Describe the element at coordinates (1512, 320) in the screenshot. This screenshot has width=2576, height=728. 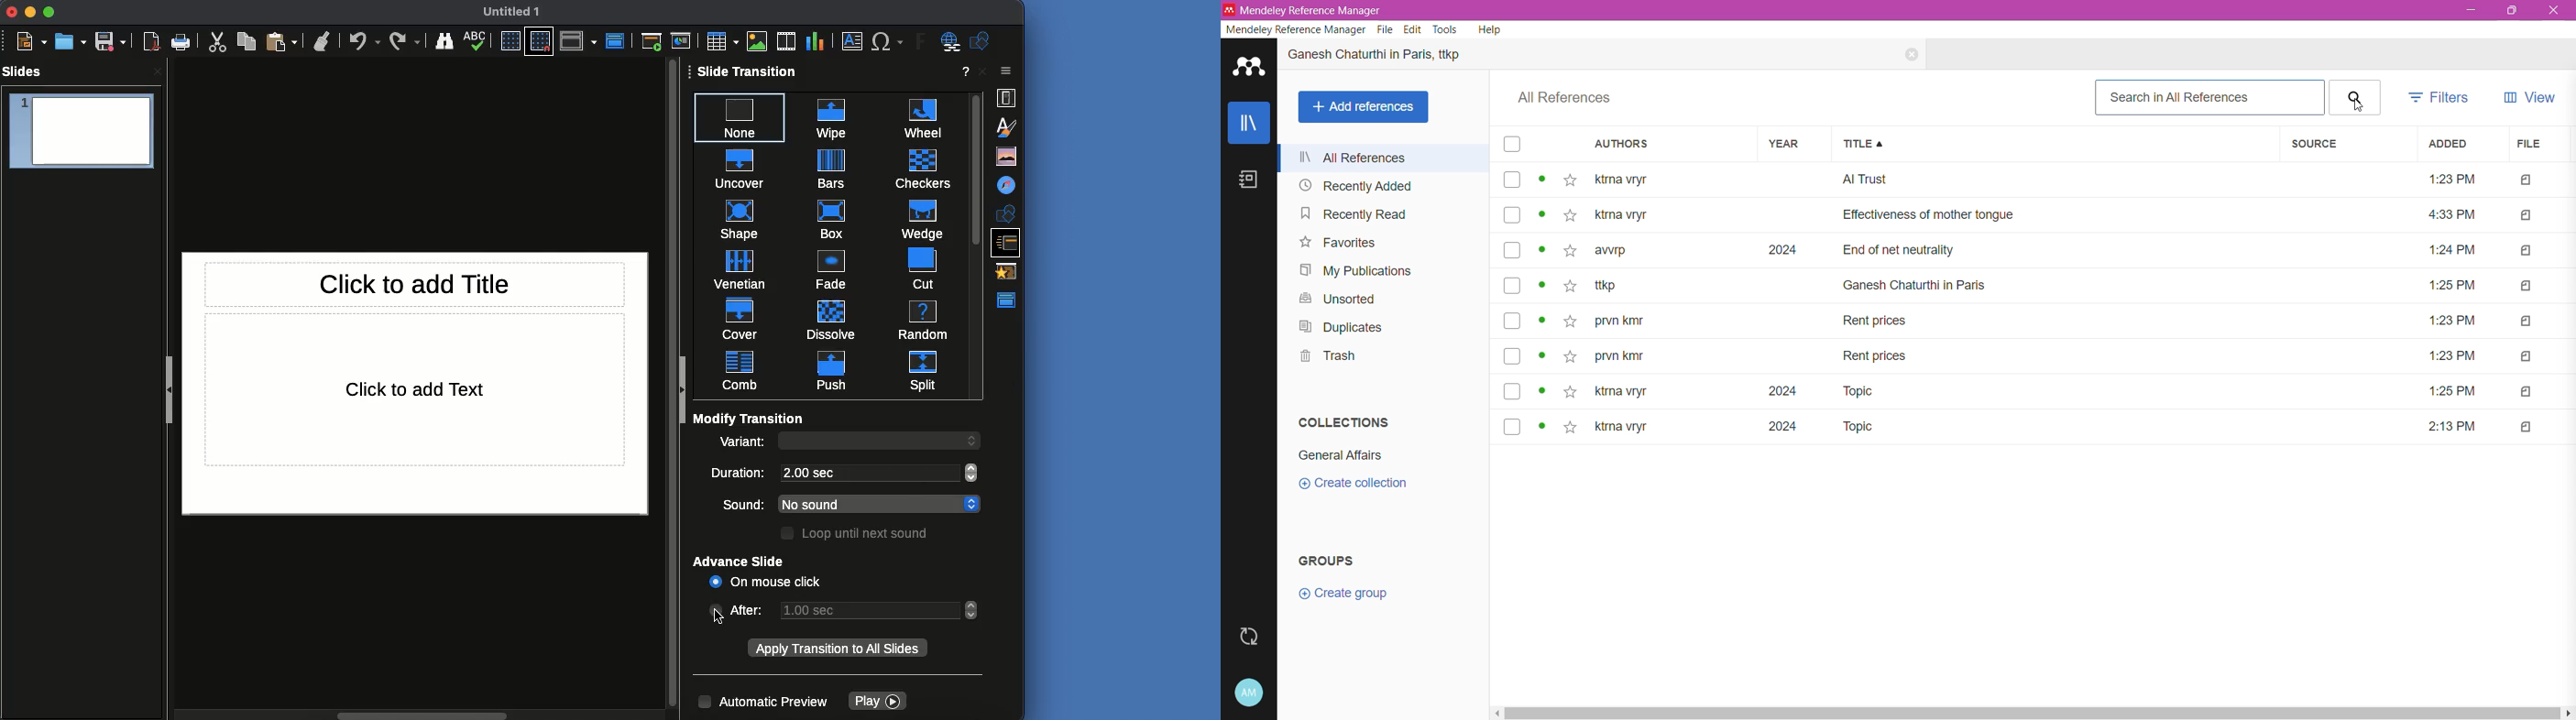
I see `select reference ` at that location.